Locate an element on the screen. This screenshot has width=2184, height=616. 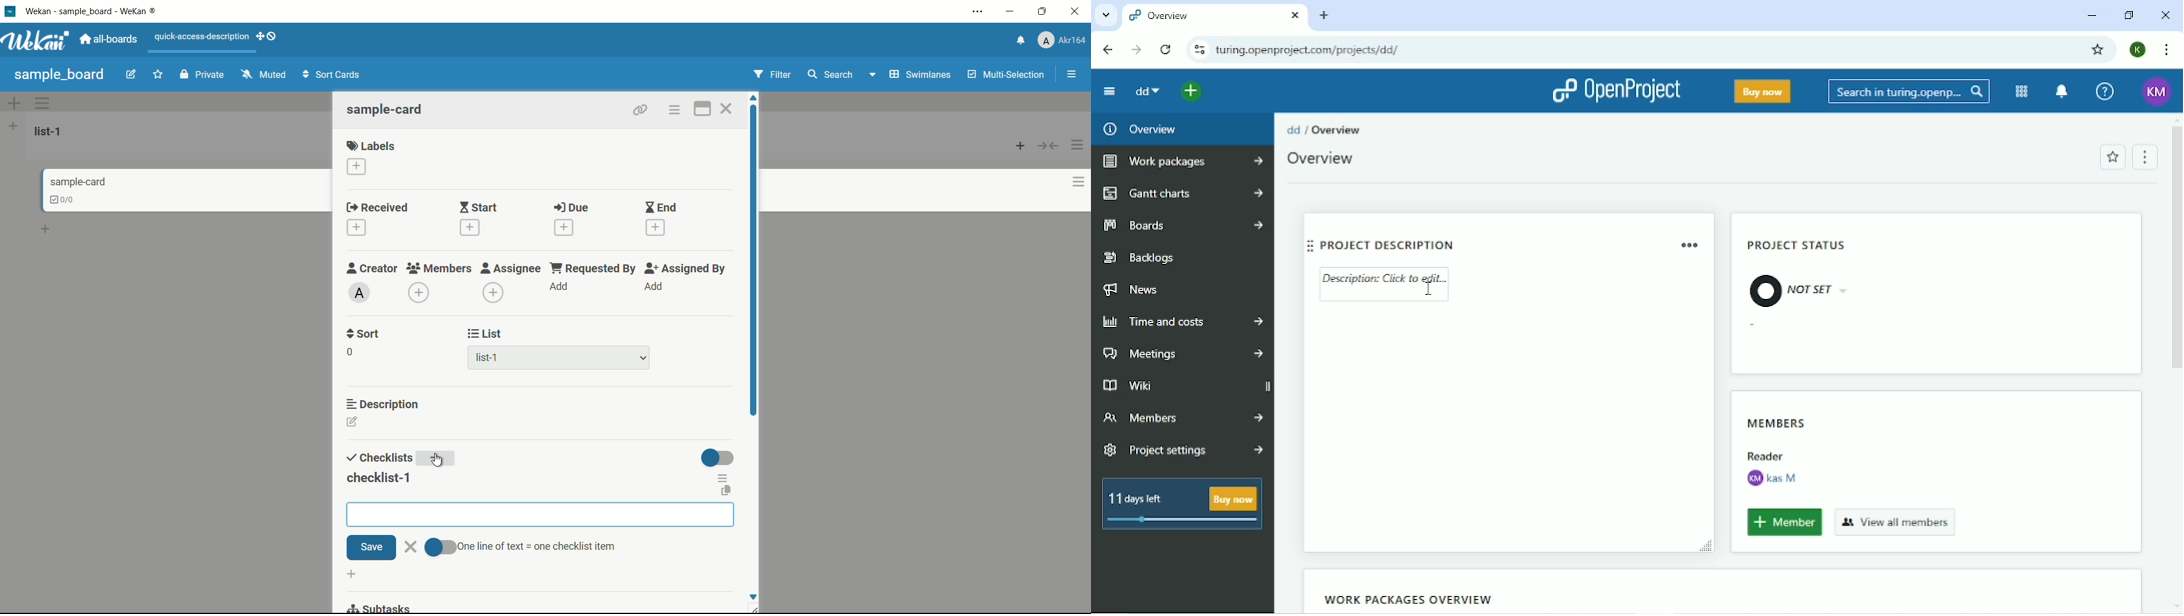
OpenProject is located at coordinates (1617, 92).